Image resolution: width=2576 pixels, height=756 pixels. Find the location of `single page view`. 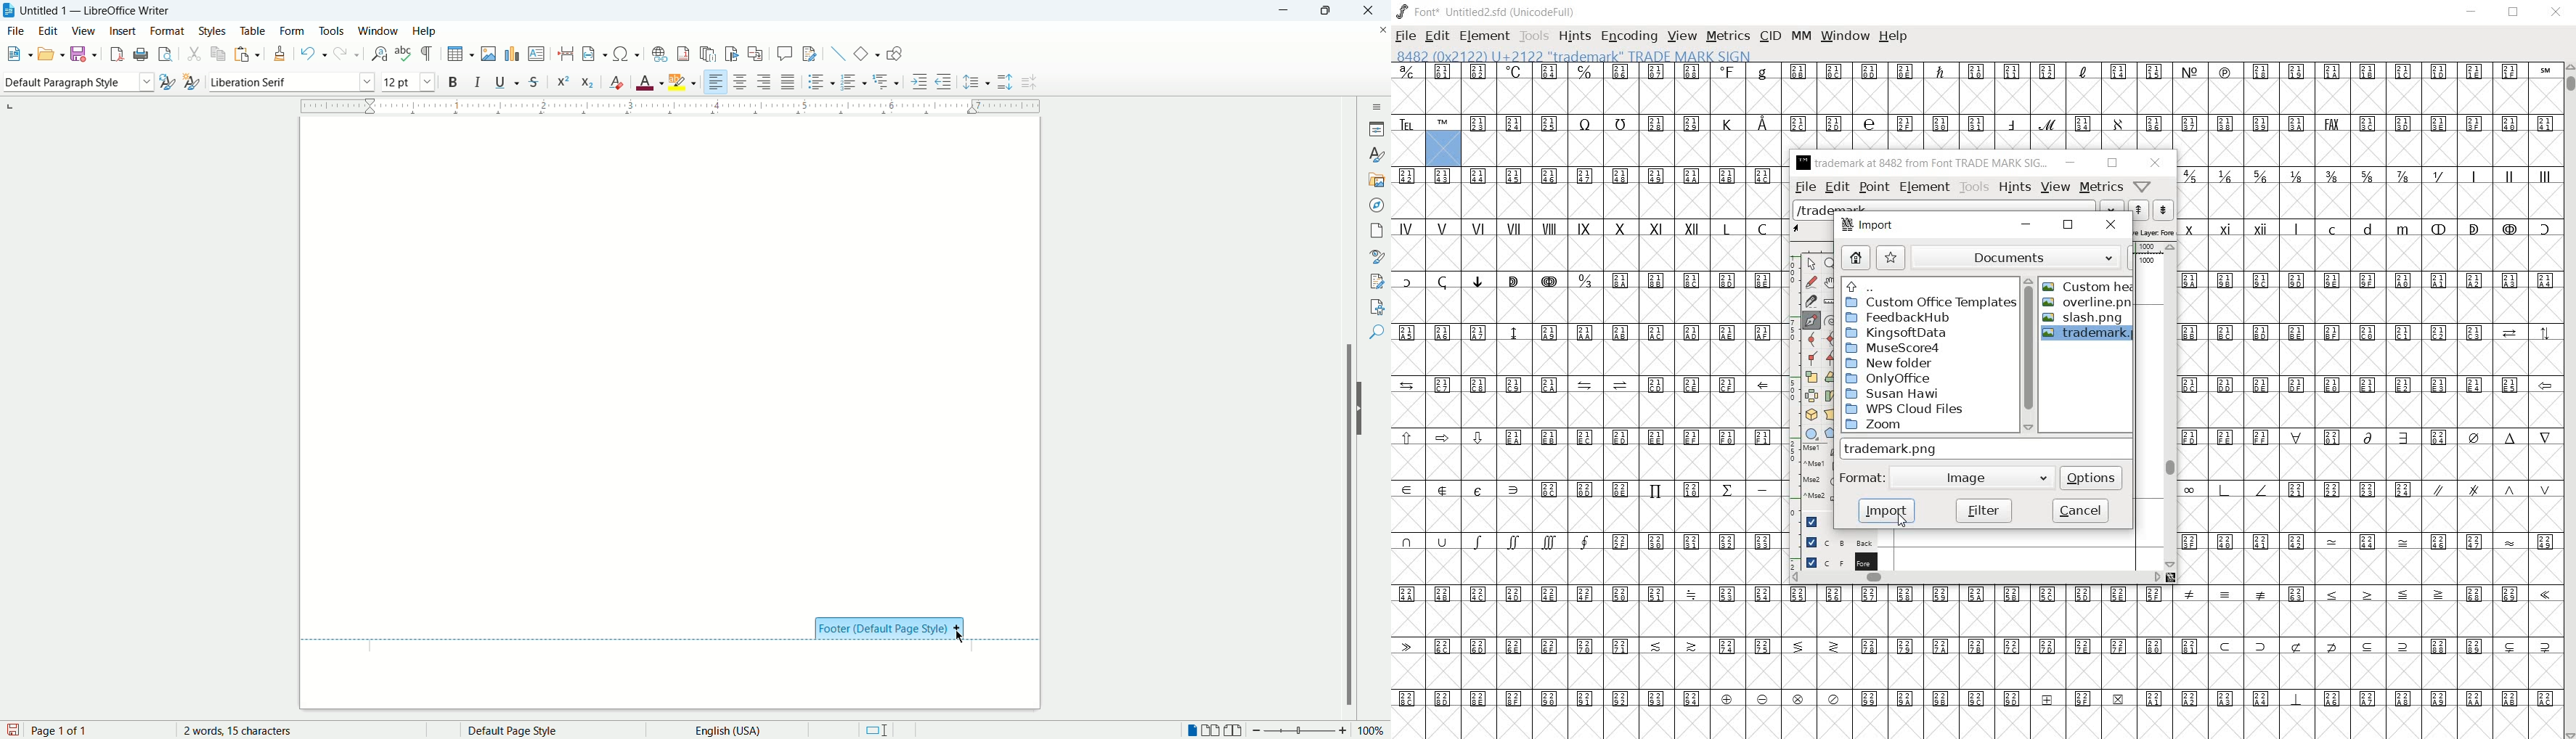

single page view is located at coordinates (1193, 732).